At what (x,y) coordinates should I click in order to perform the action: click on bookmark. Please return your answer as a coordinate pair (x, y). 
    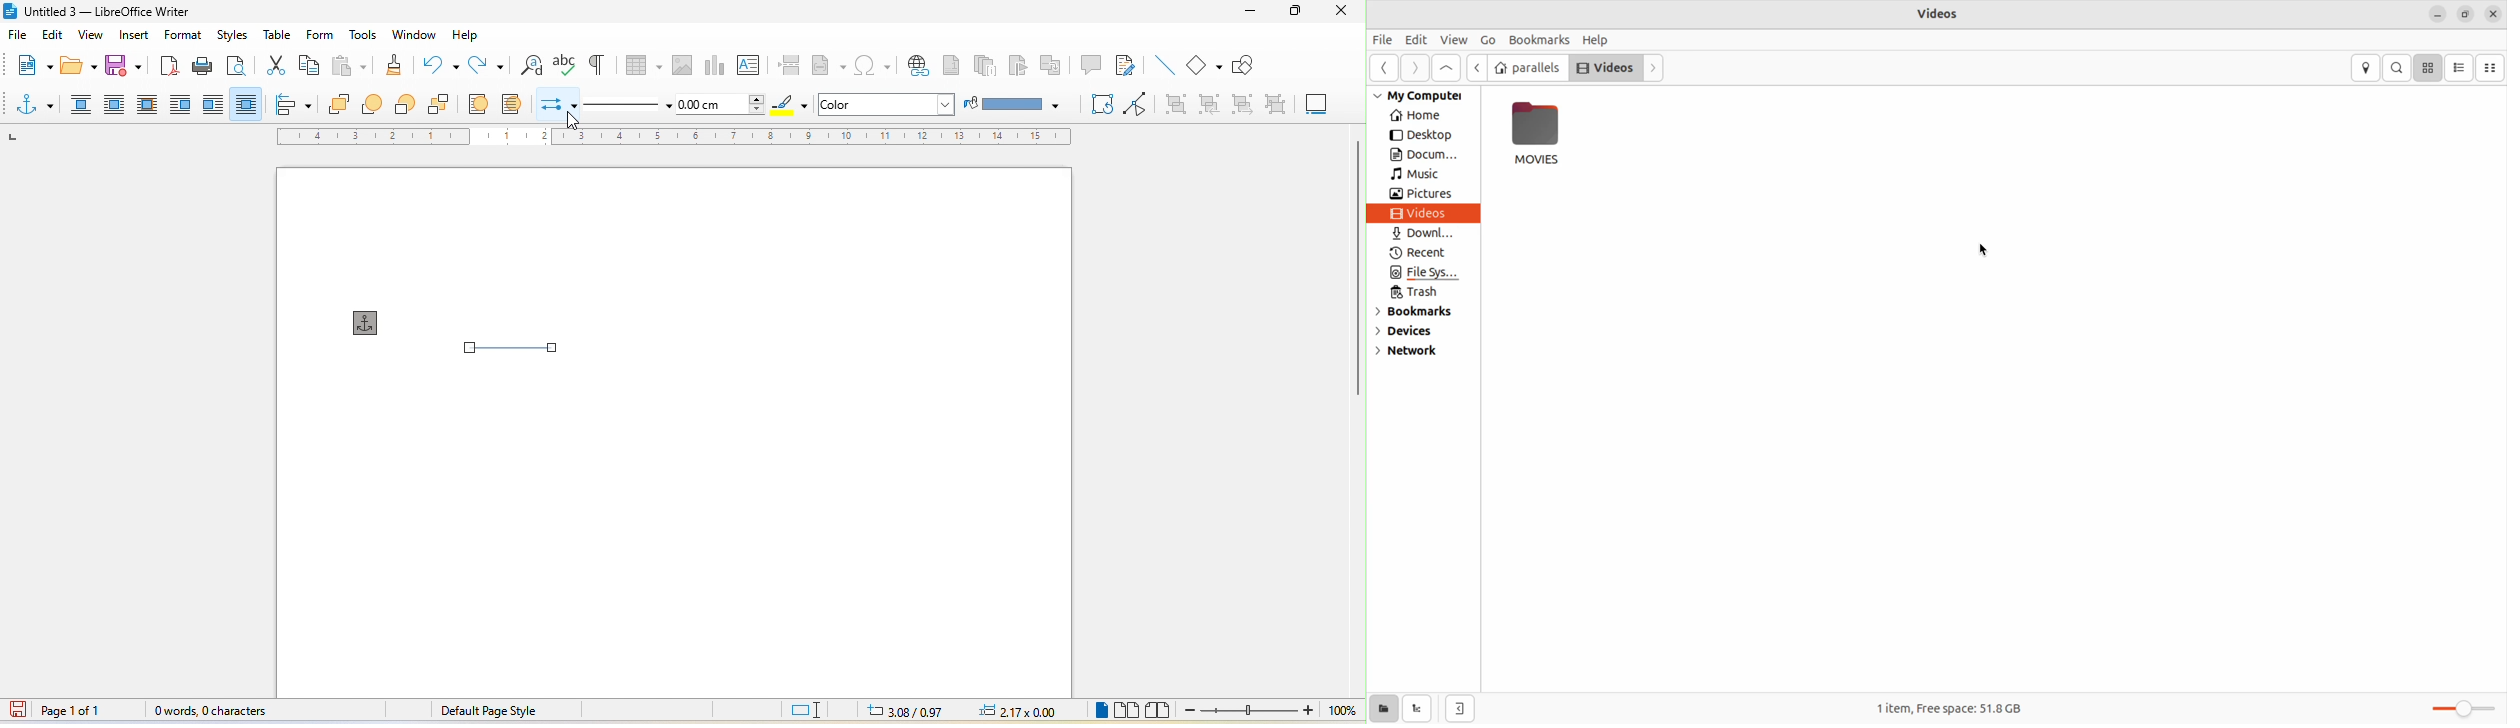
    Looking at the image, I should click on (1015, 62).